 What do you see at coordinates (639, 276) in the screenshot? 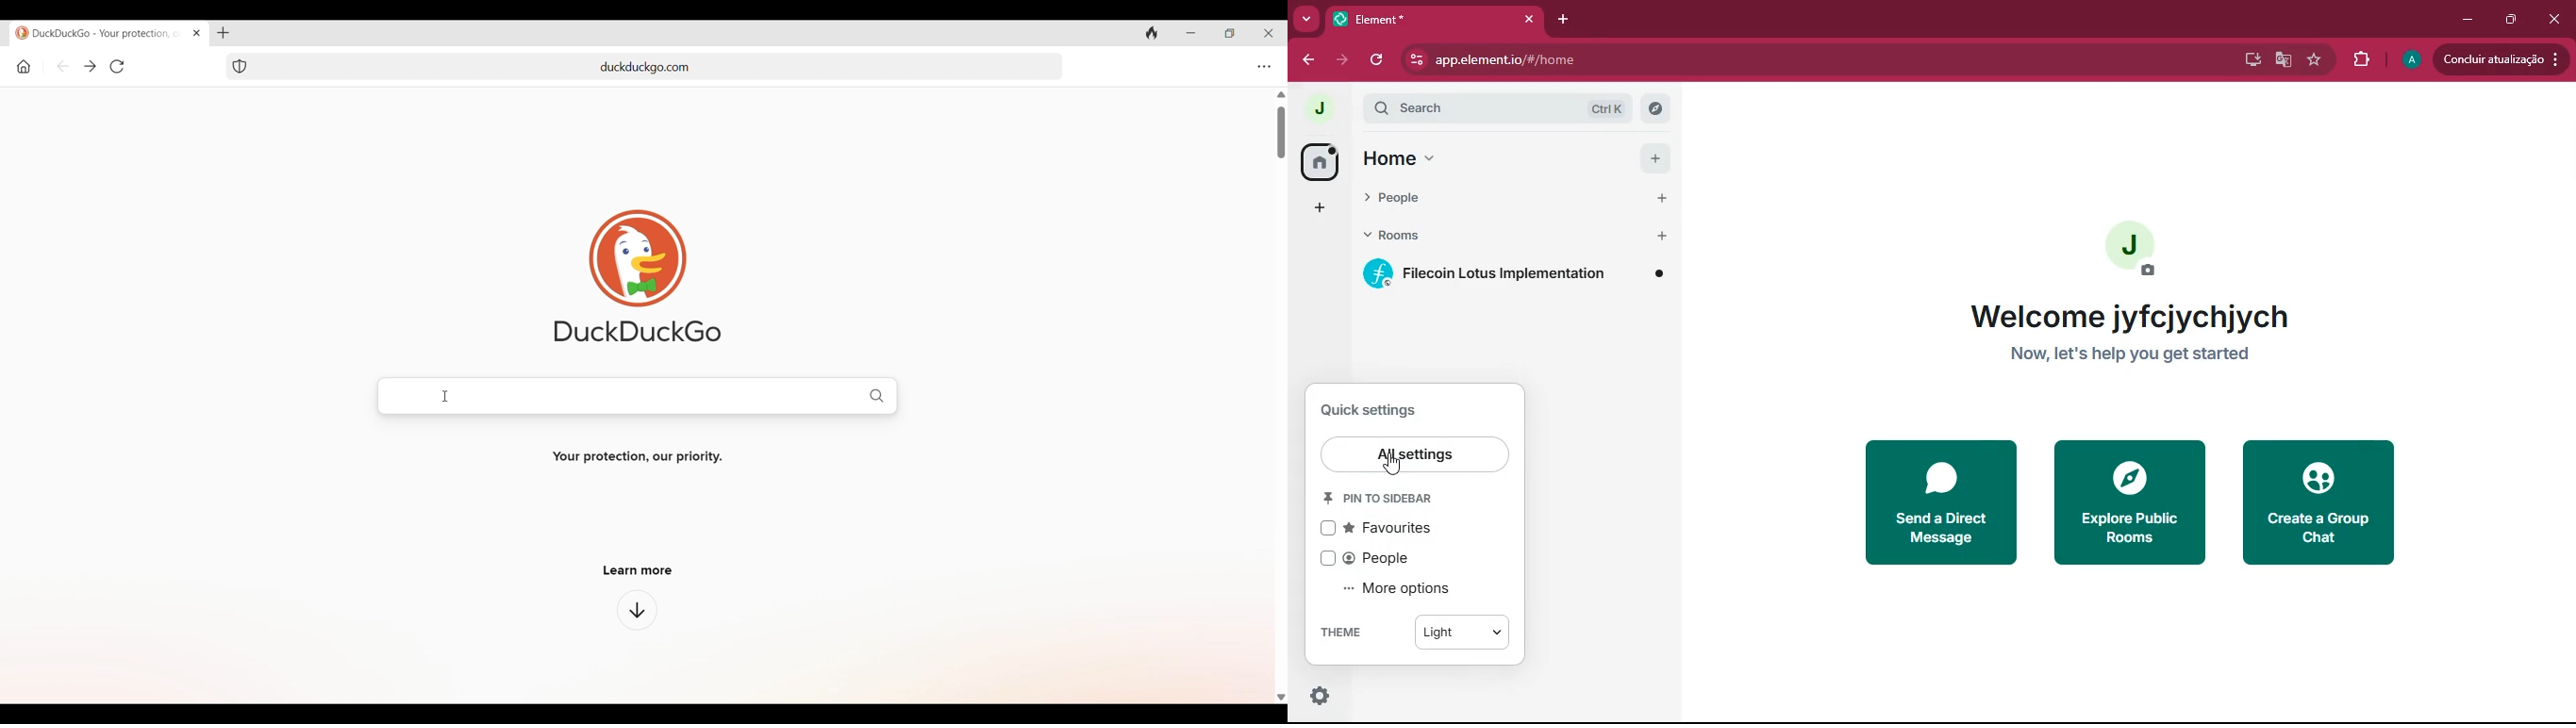
I see `Software logo and name` at bounding box center [639, 276].